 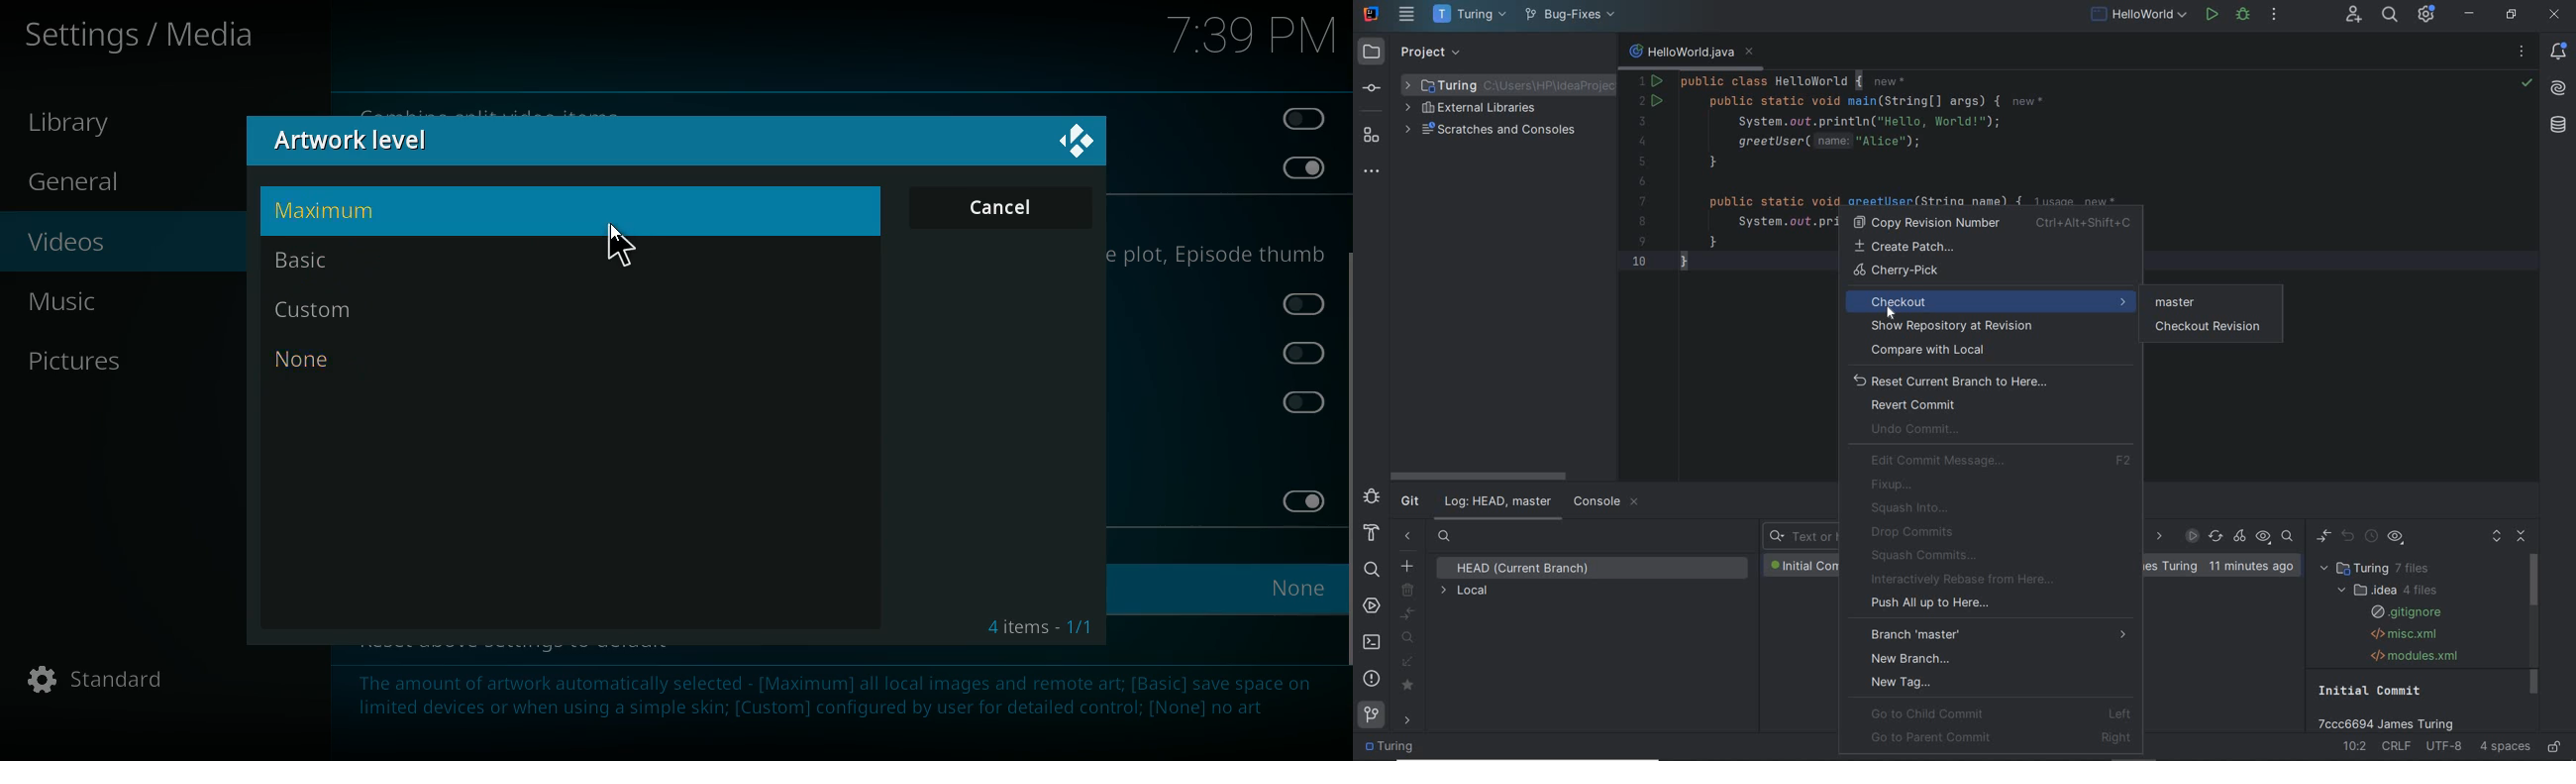 I want to click on pictures, so click(x=113, y=360).